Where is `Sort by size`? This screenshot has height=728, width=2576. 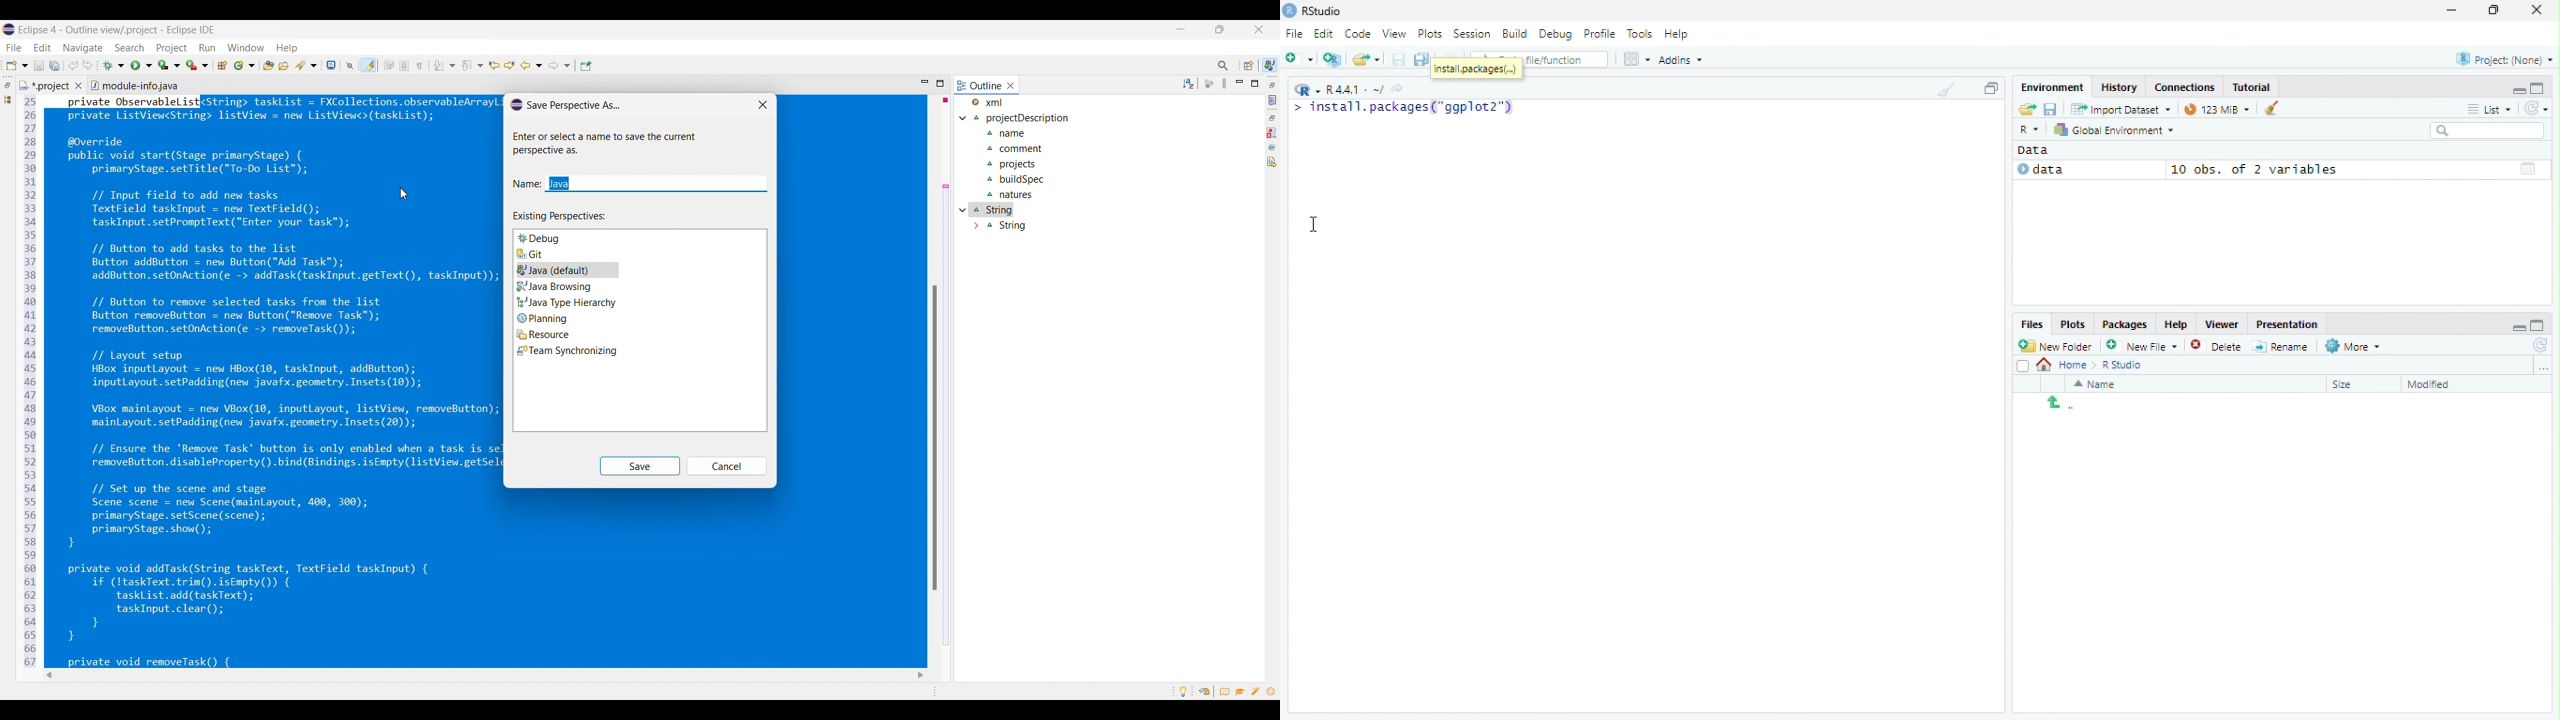
Sort by size is located at coordinates (2357, 383).